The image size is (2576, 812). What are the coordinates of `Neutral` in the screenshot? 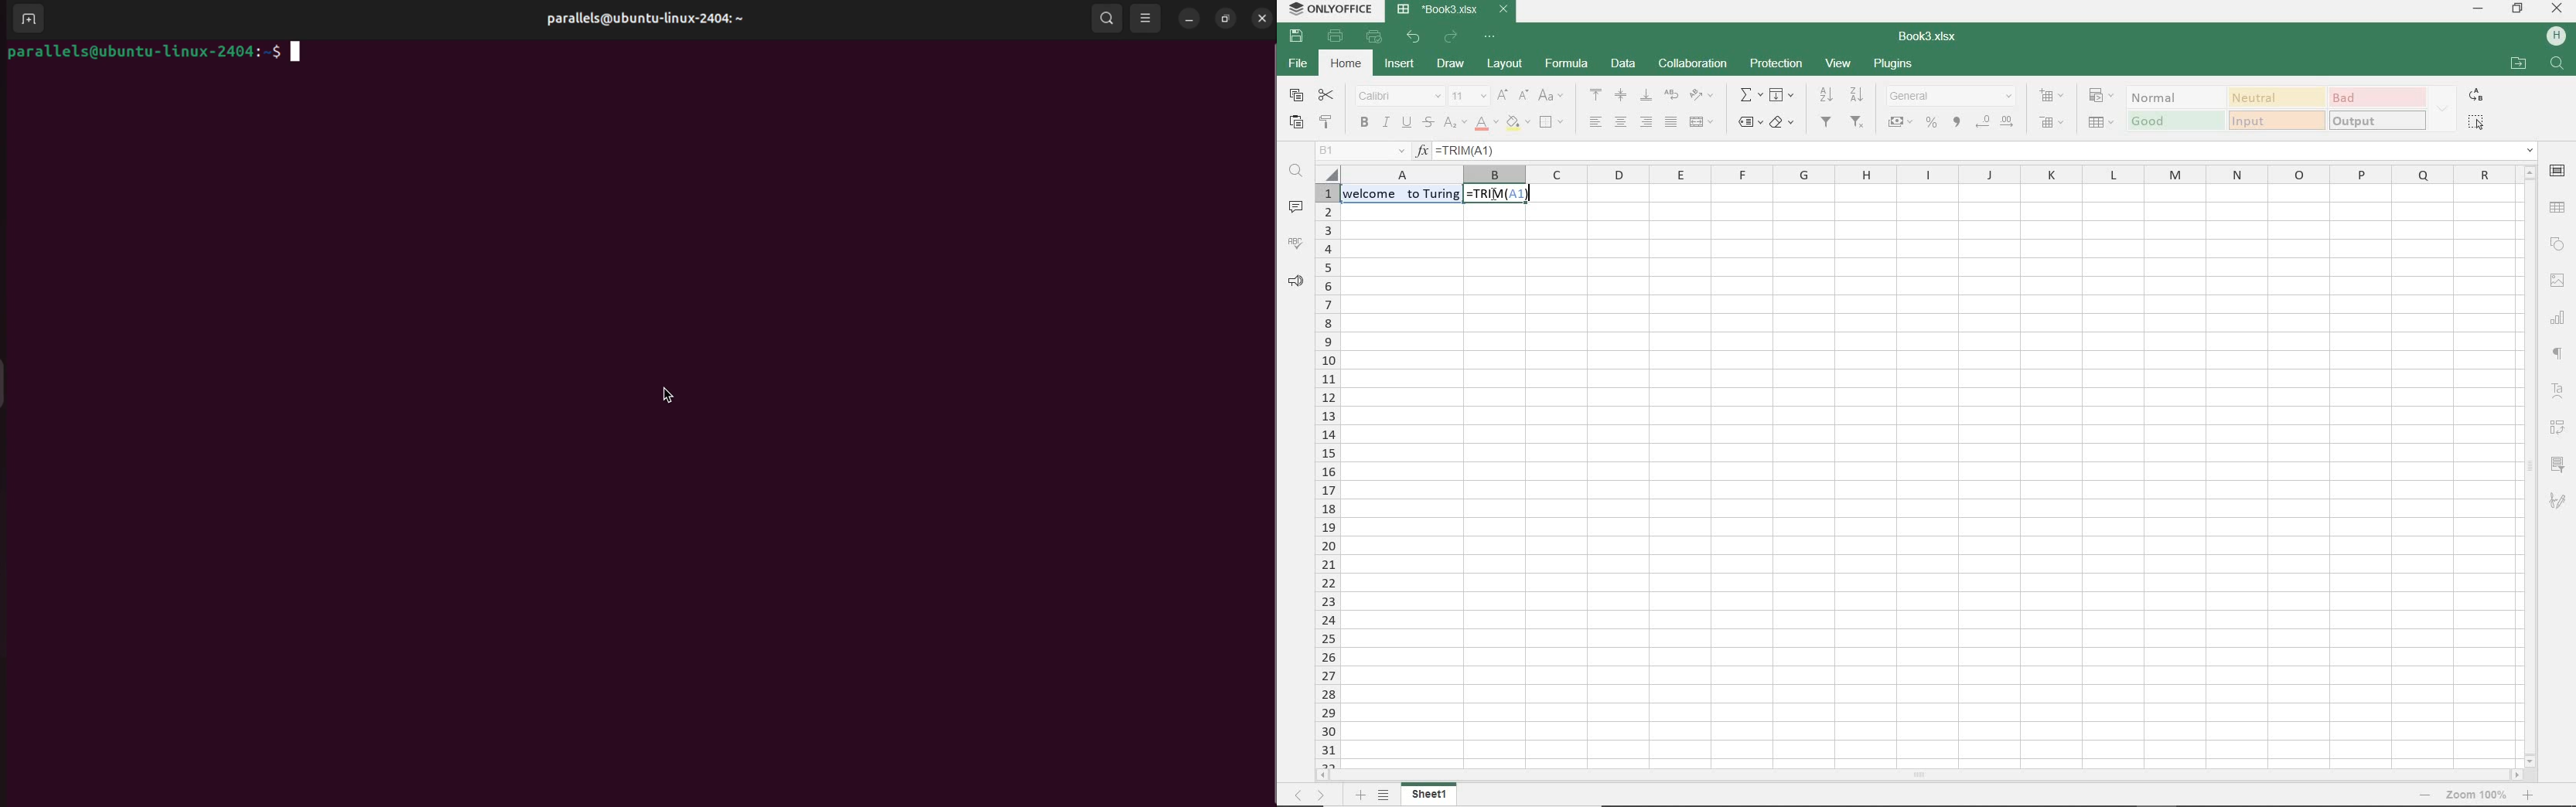 It's located at (2275, 97).